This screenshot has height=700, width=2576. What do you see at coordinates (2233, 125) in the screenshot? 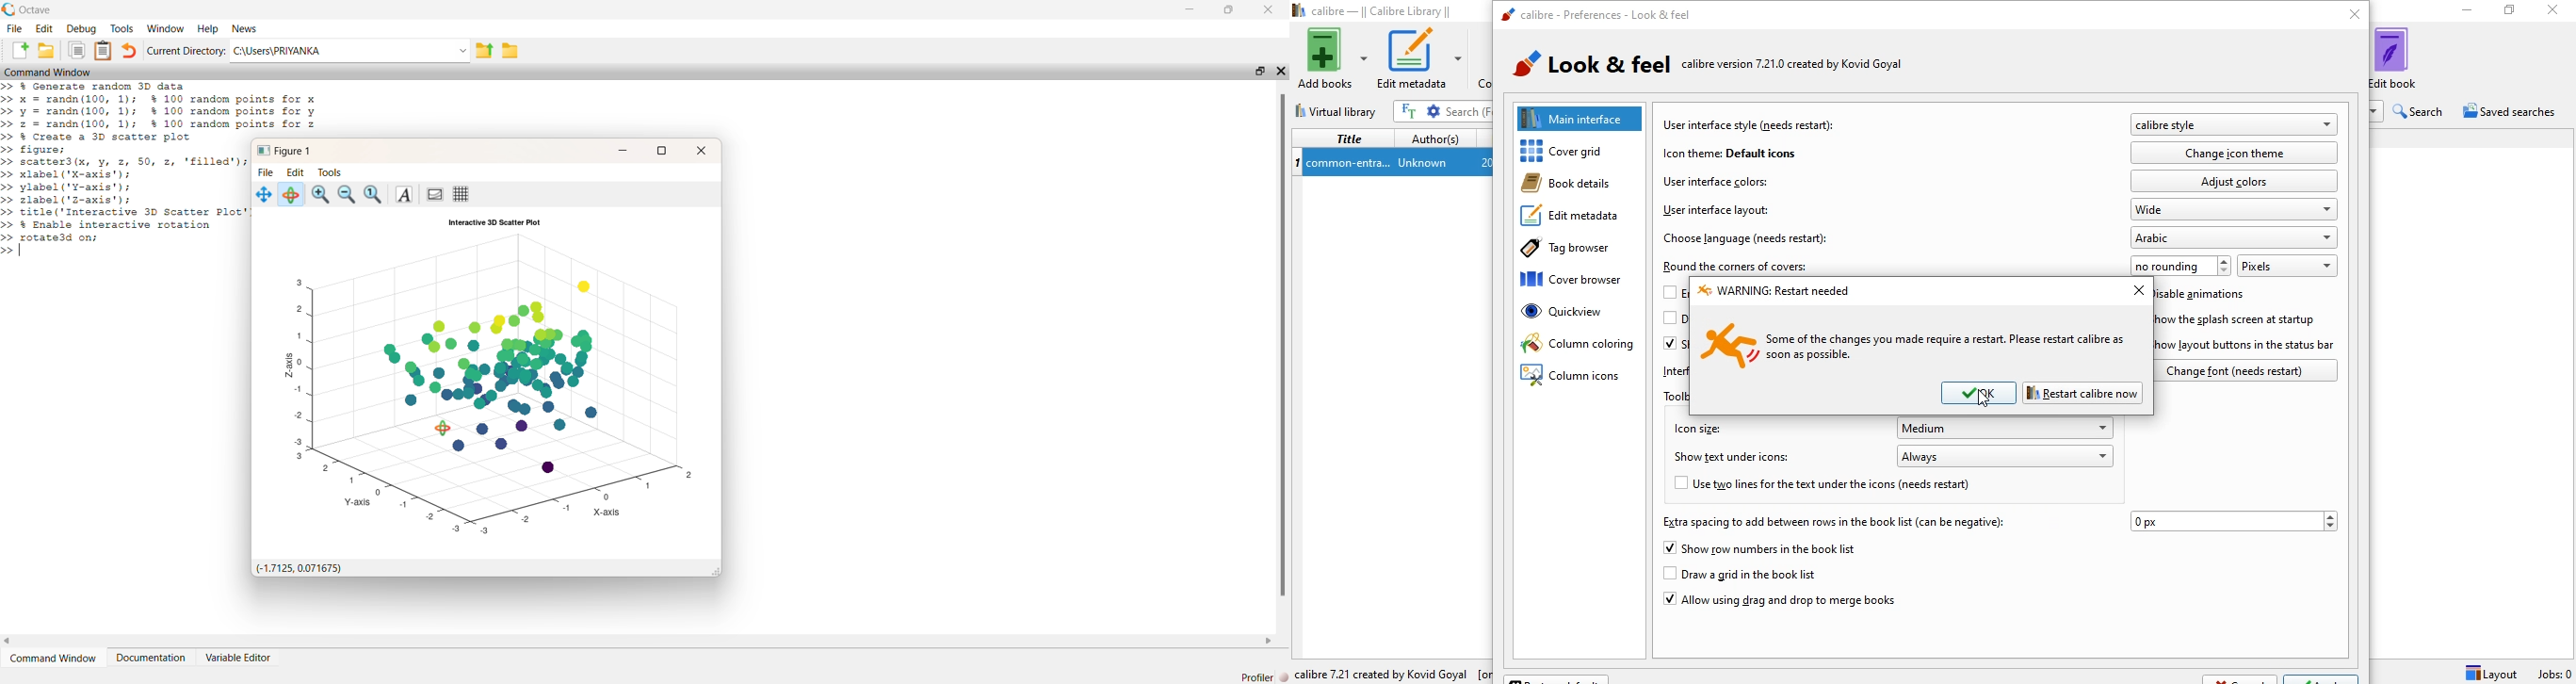
I see `calibre style` at bounding box center [2233, 125].